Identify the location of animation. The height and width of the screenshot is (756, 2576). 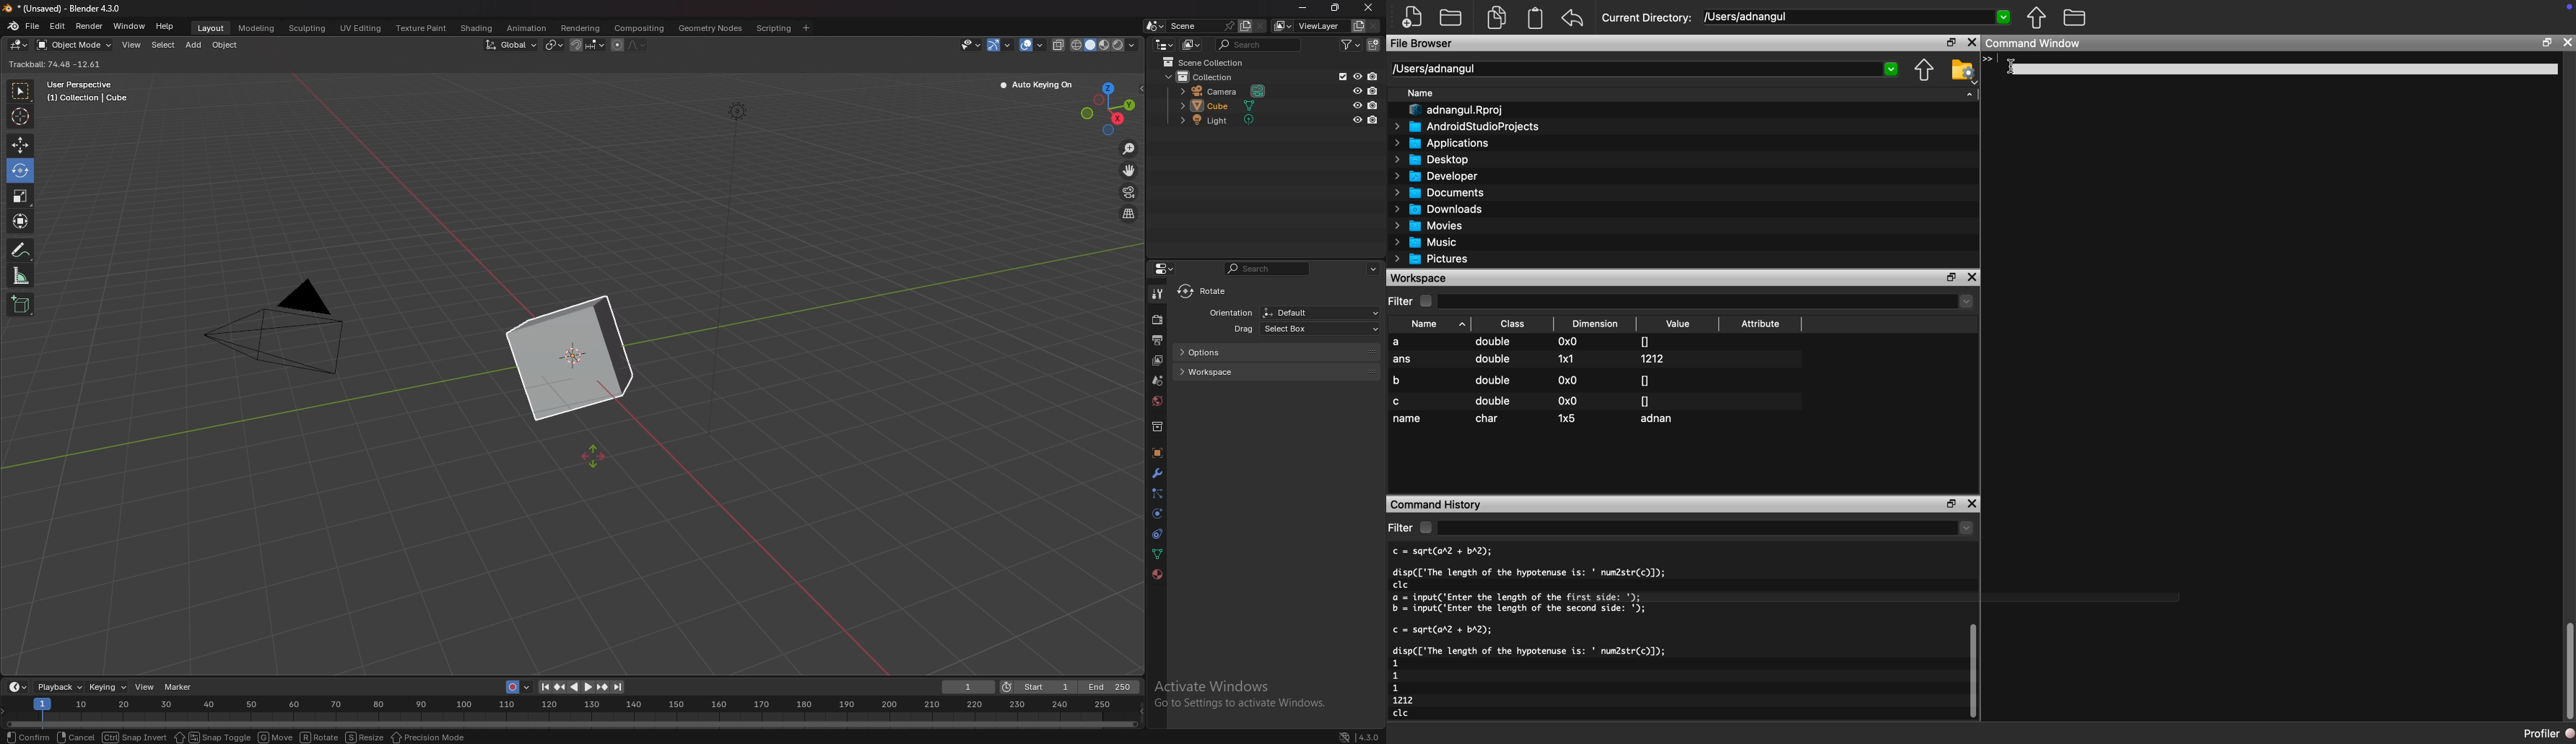
(527, 28).